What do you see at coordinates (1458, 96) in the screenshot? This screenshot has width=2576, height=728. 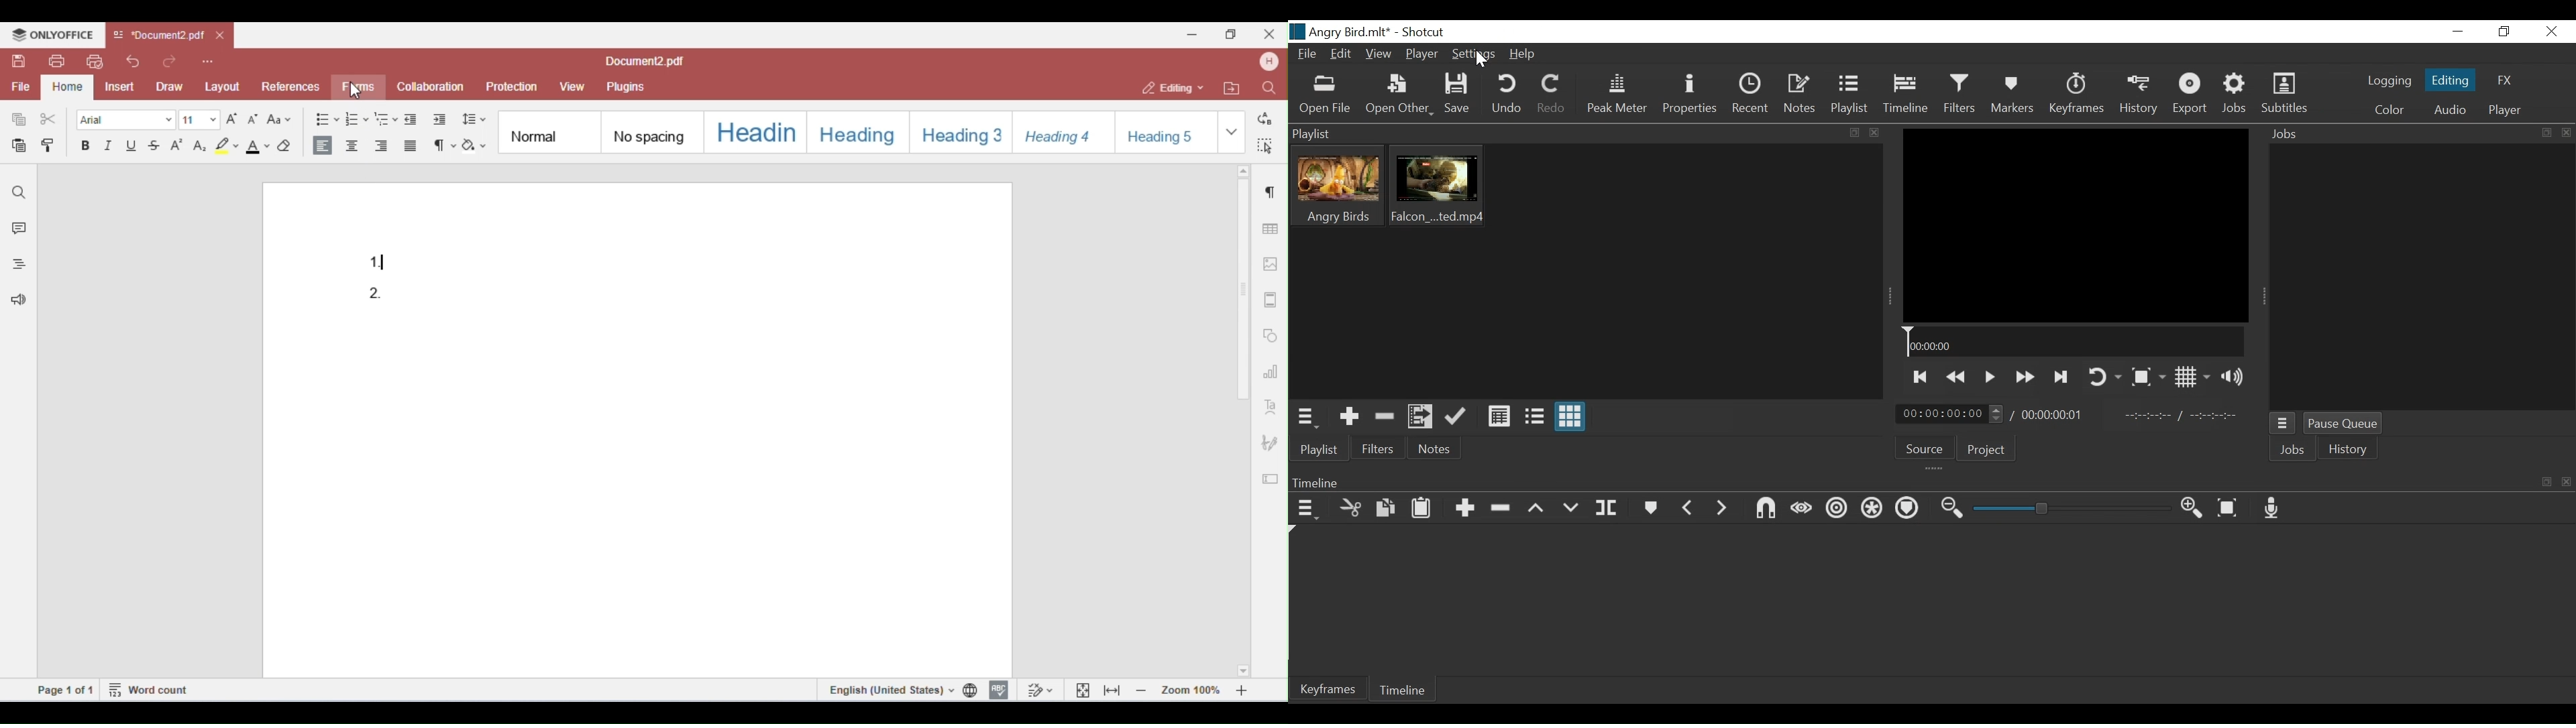 I see `Save` at bounding box center [1458, 96].